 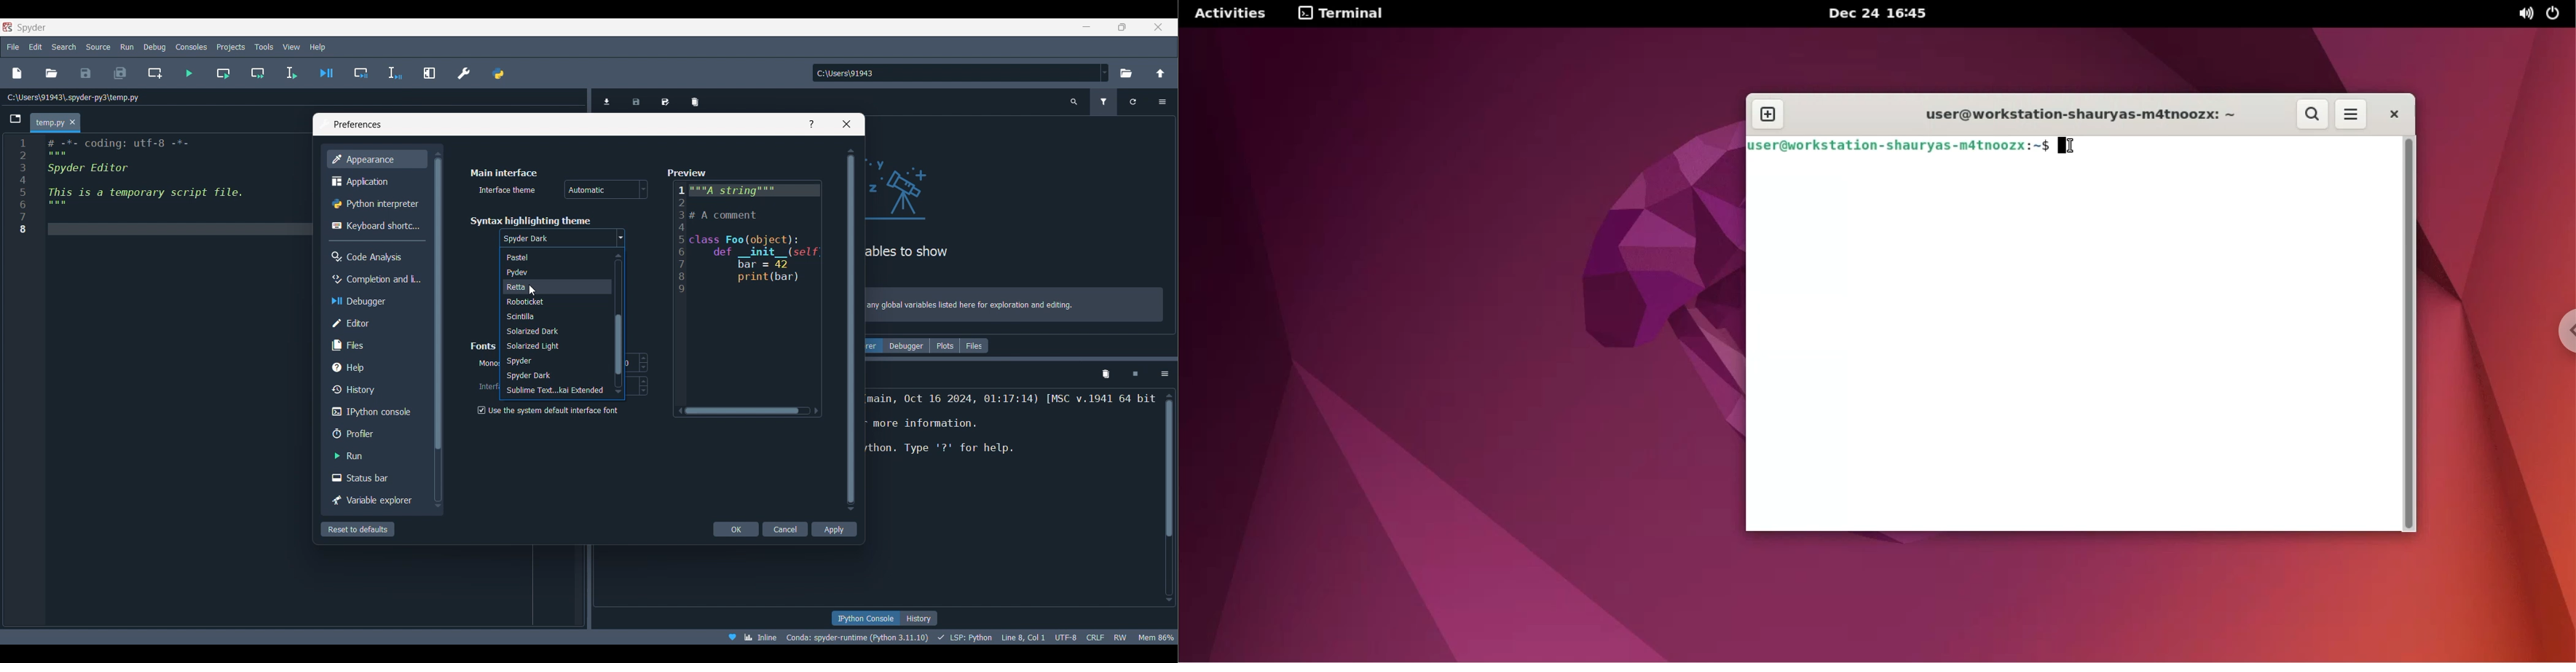 What do you see at coordinates (223, 73) in the screenshot?
I see `Run current cell` at bounding box center [223, 73].